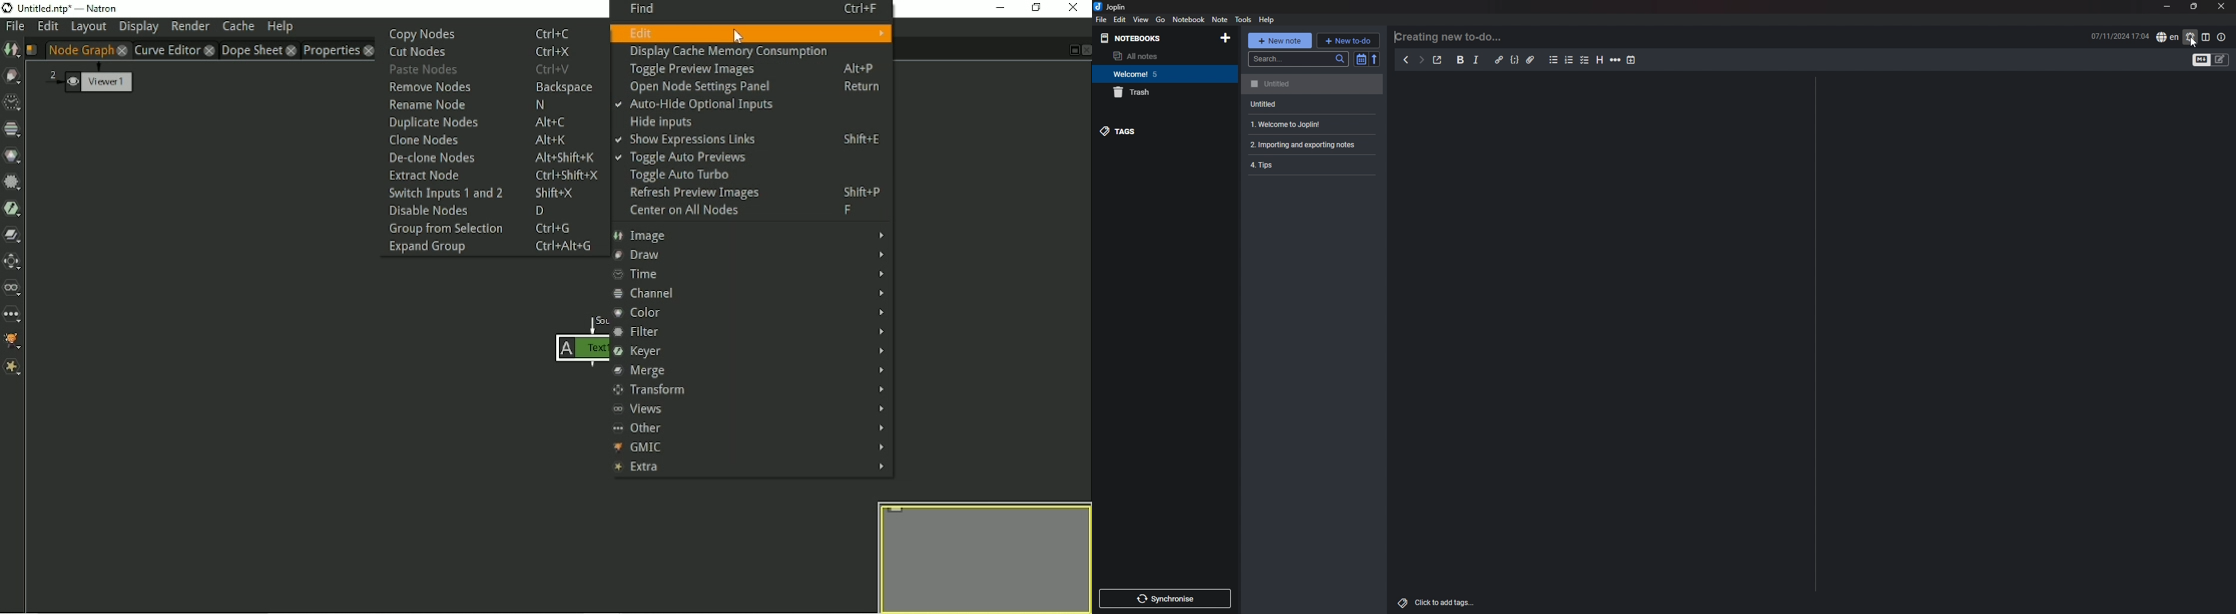 The image size is (2240, 616). Describe the element at coordinates (1617, 60) in the screenshot. I see `horizontal rule` at that location.